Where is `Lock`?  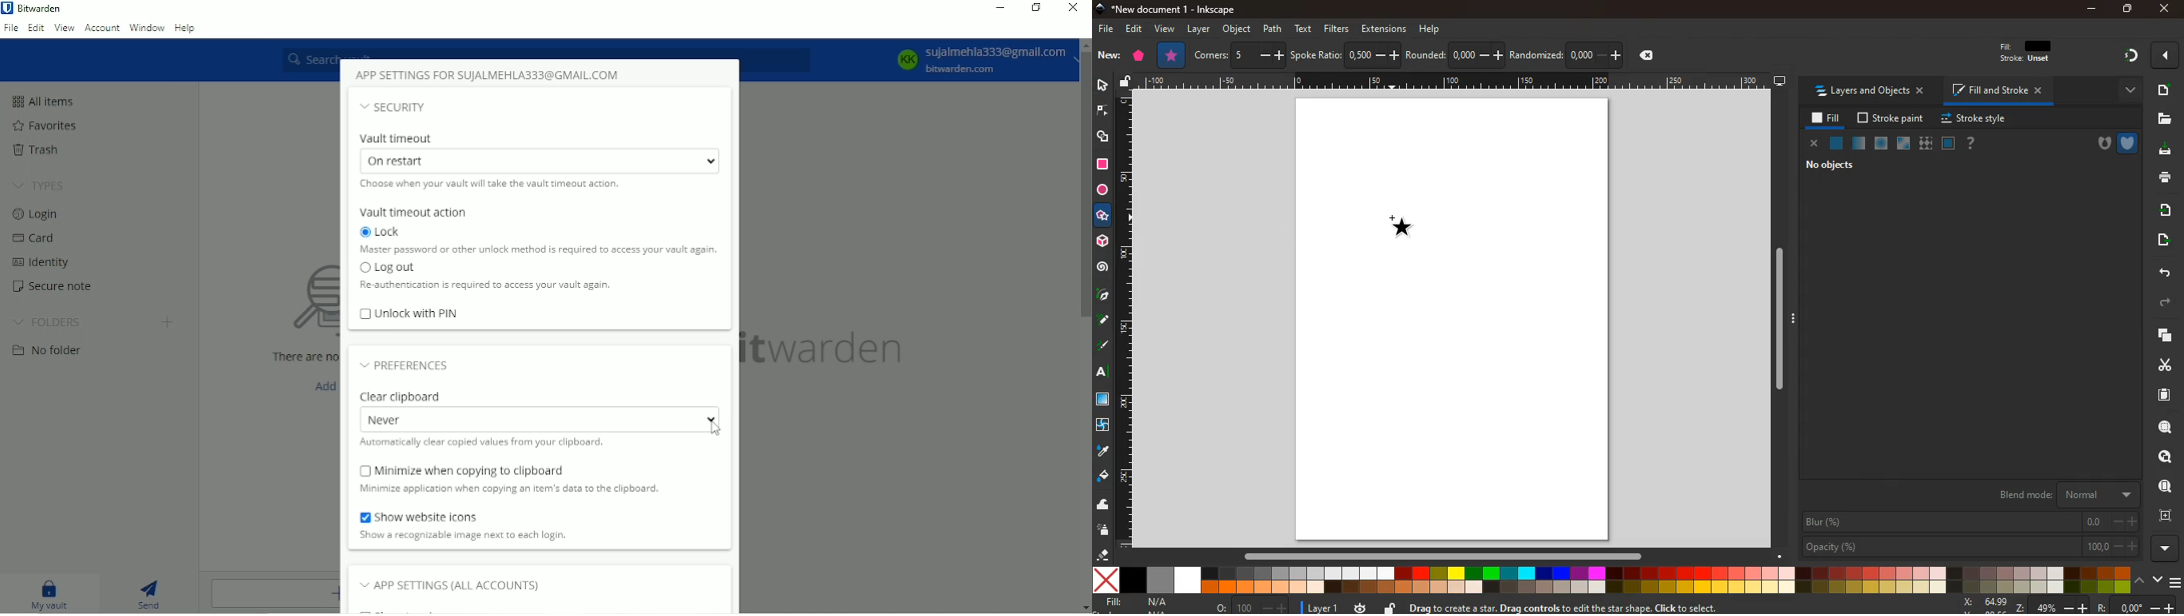 Lock is located at coordinates (384, 232).